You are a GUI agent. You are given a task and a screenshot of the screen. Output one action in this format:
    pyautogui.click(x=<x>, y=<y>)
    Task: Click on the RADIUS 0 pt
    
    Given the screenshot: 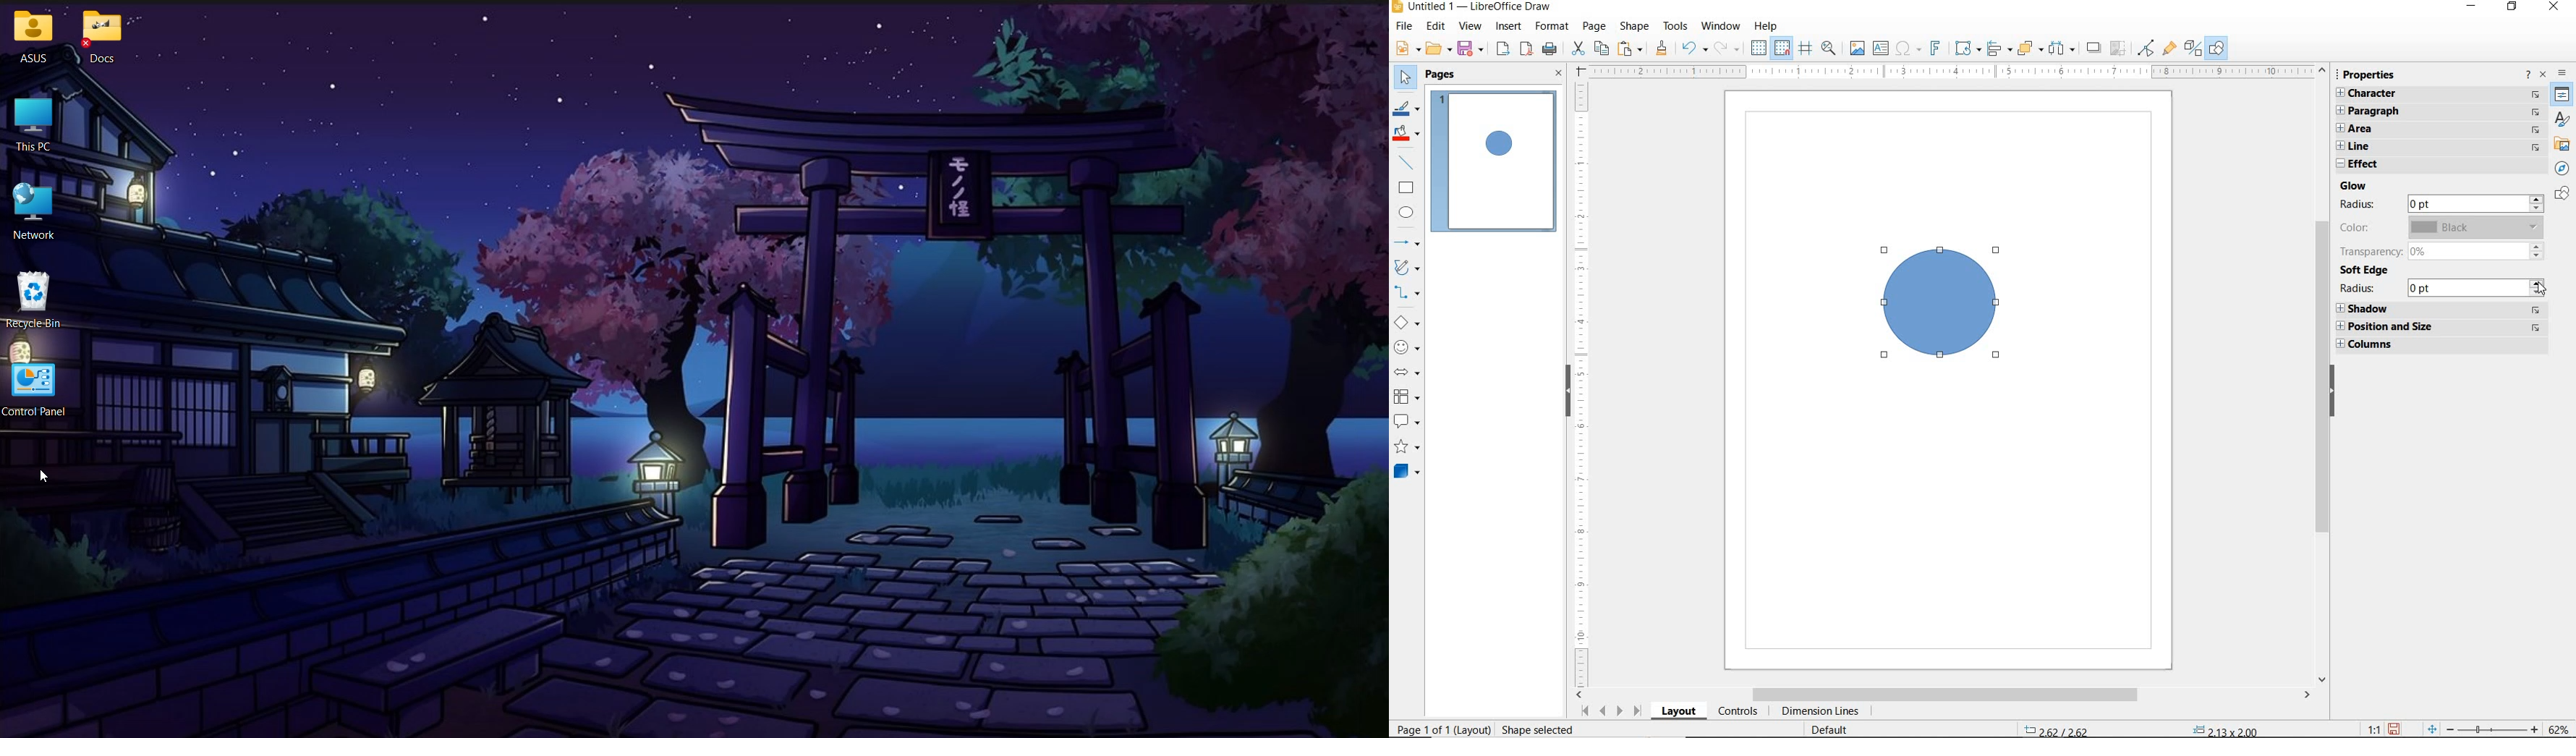 What is the action you would take?
    pyautogui.click(x=2431, y=288)
    